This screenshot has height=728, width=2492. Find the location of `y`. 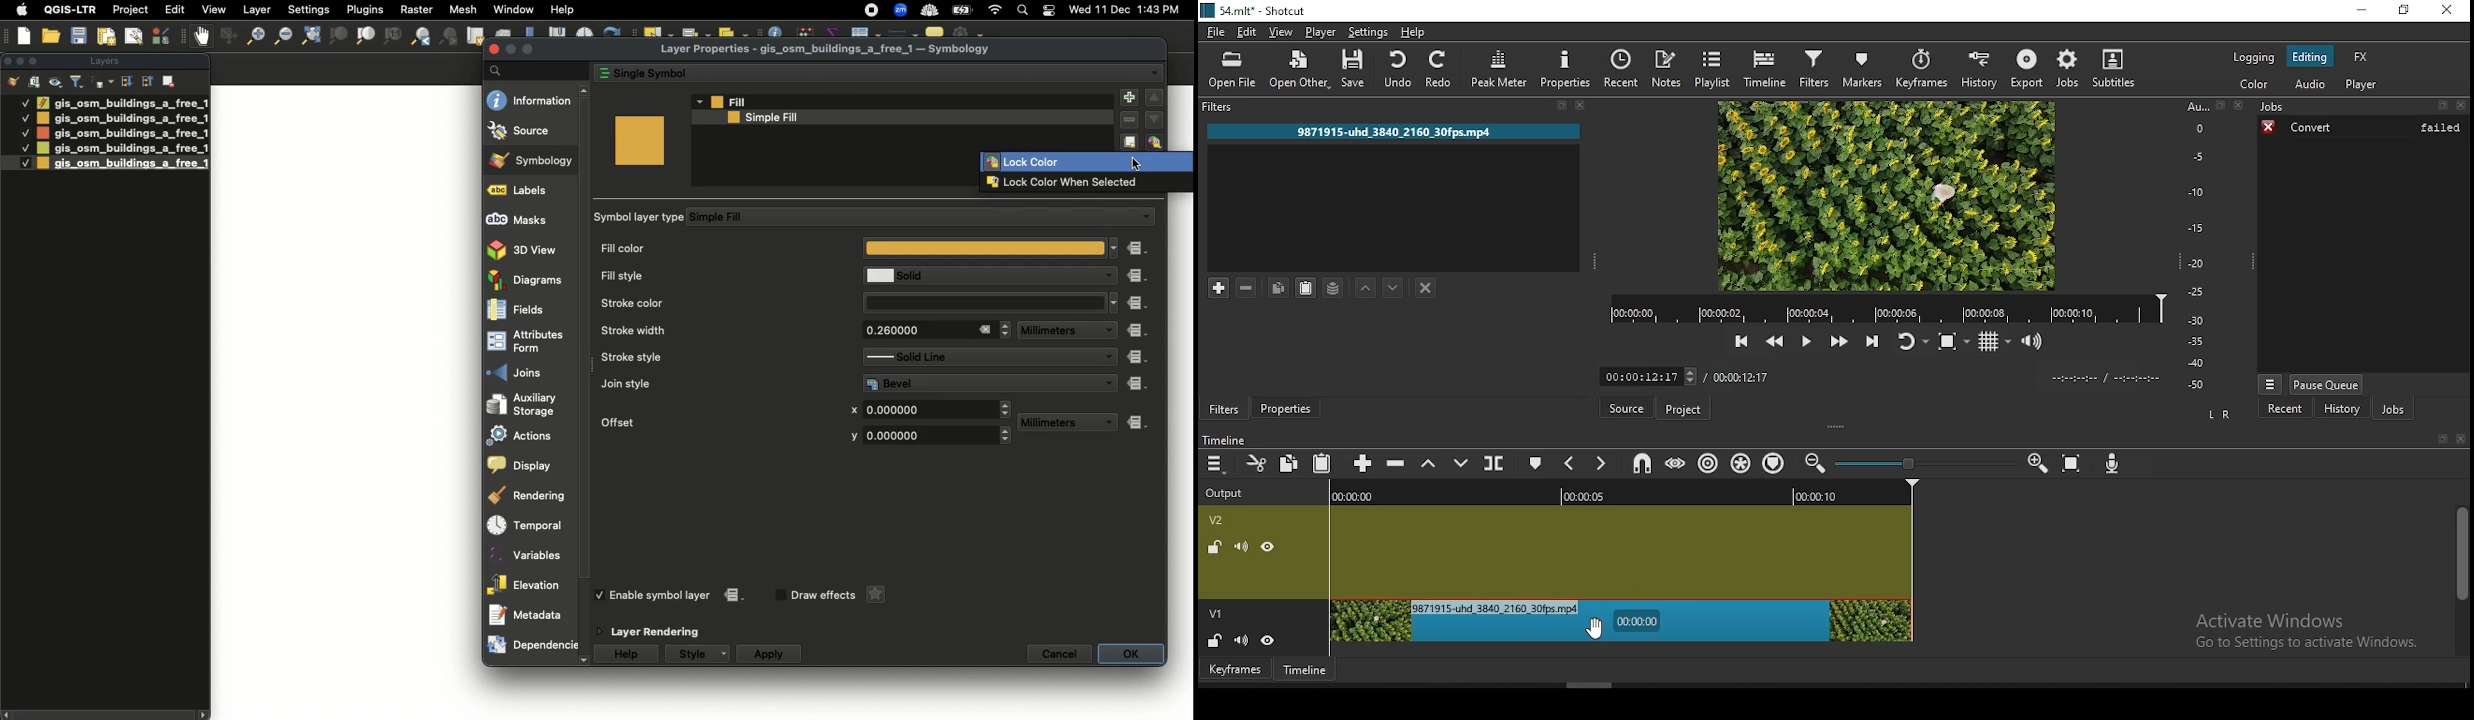

y is located at coordinates (852, 436).